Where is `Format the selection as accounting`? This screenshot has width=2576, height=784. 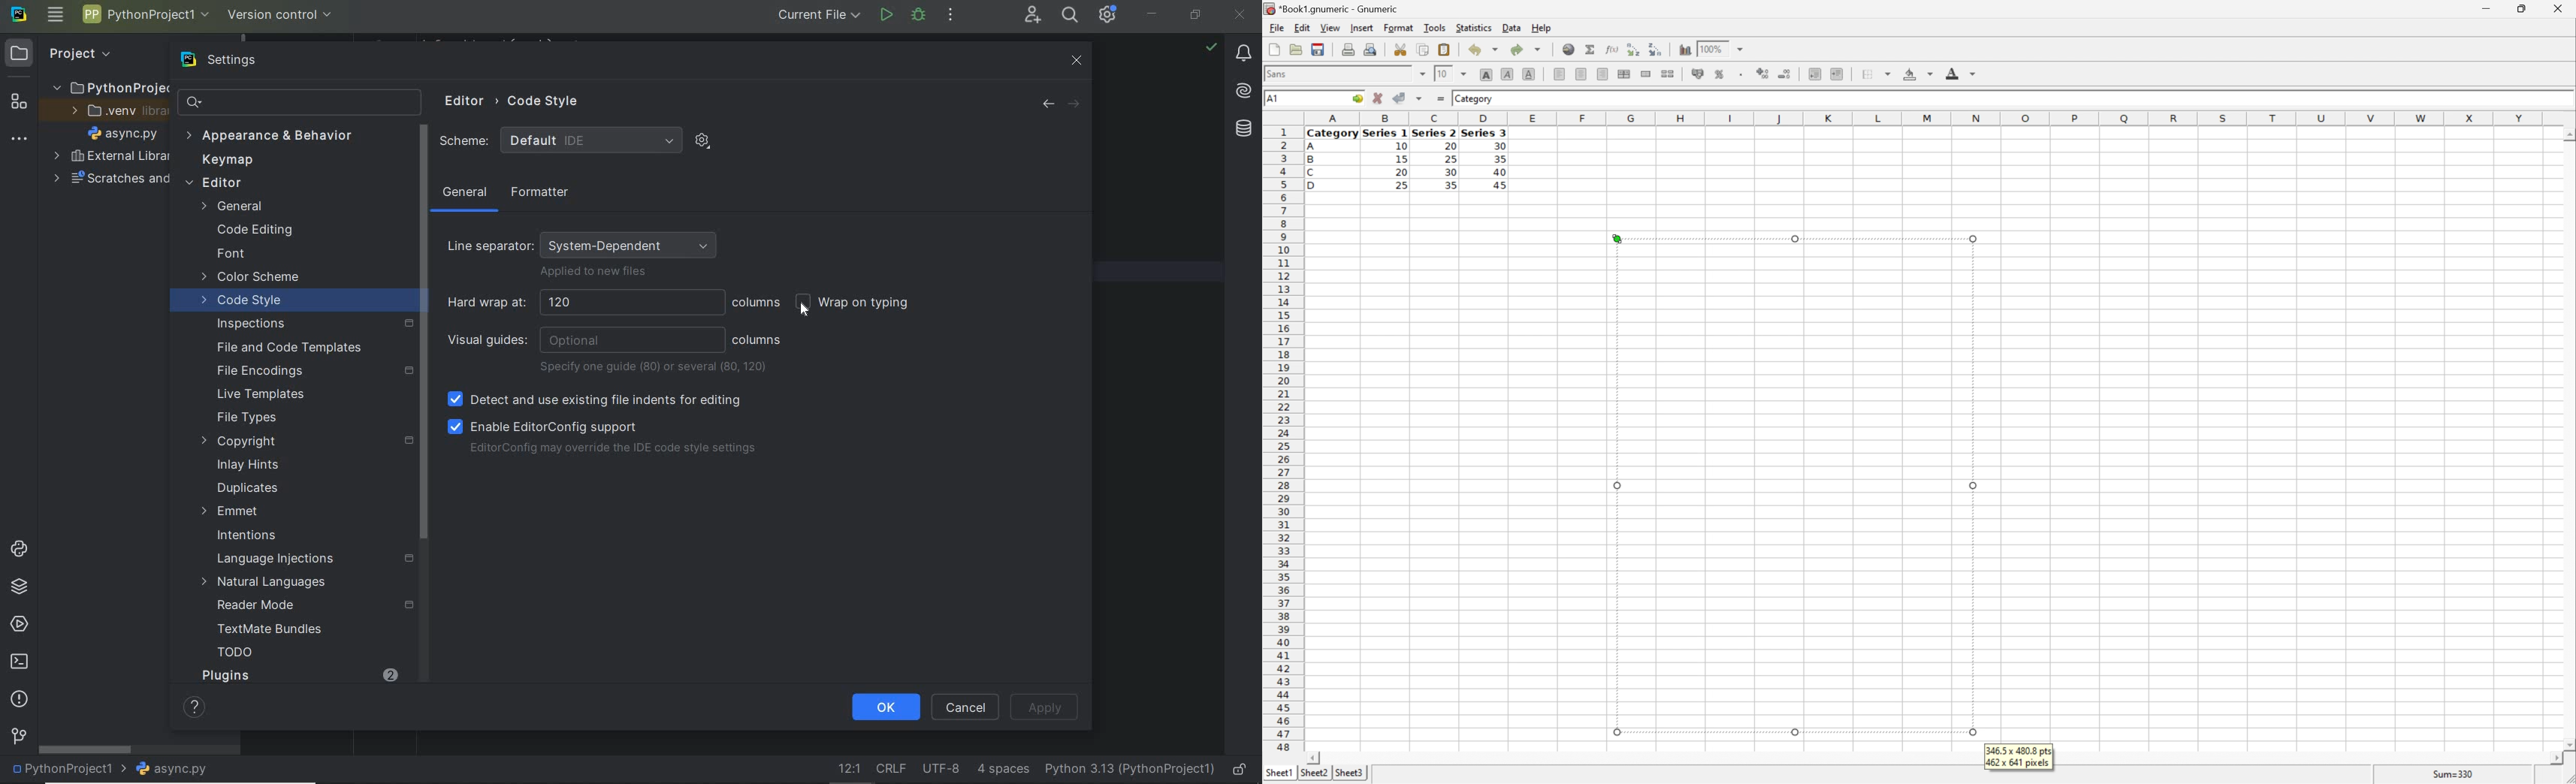 Format the selection as accounting is located at coordinates (1693, 73).